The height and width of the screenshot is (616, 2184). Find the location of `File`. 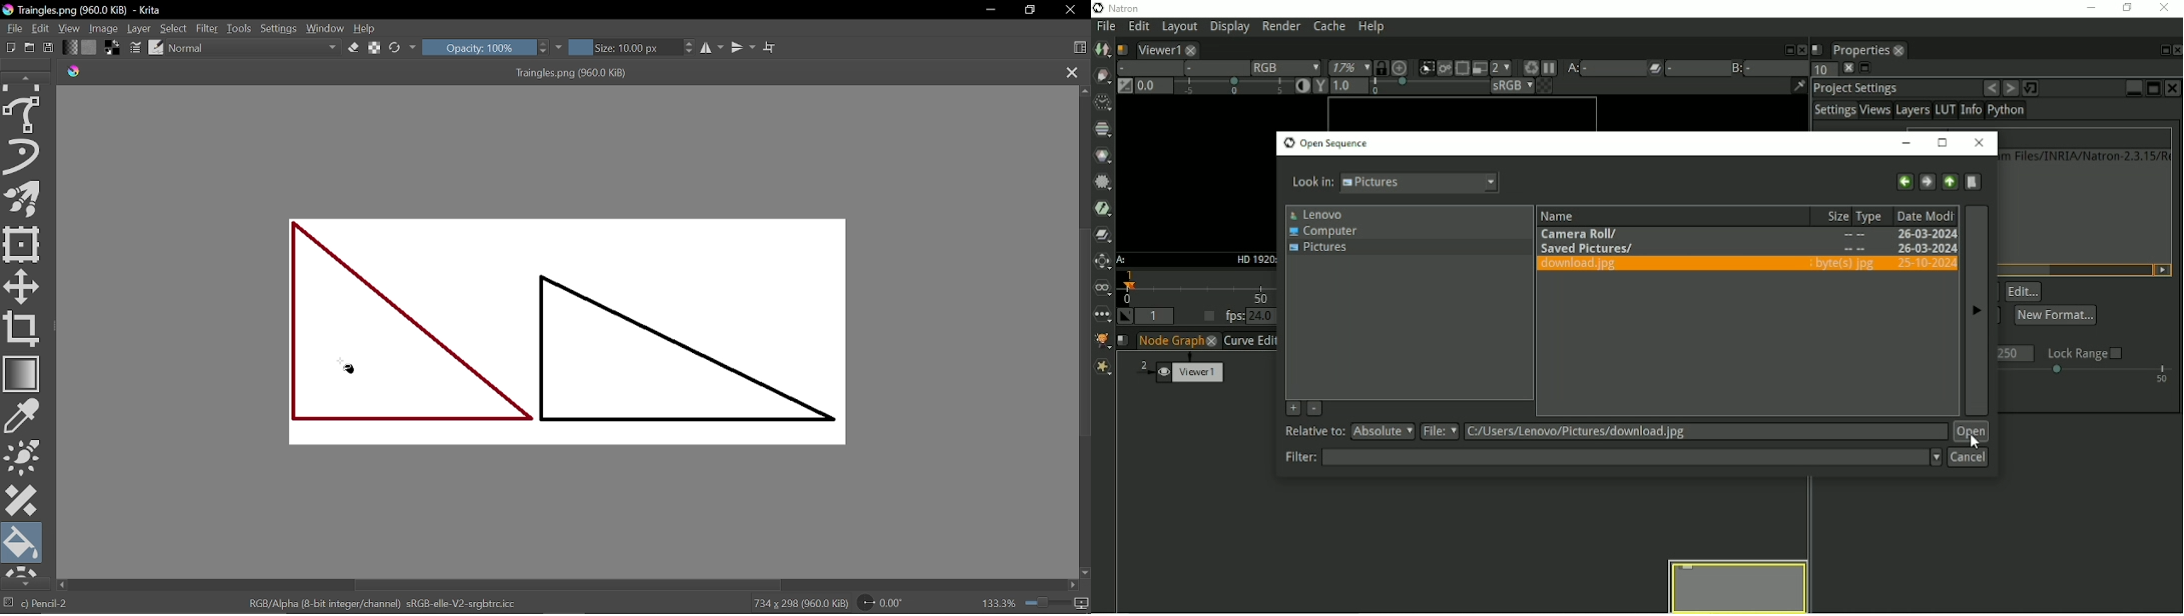

File is located at coordinates (12, 30).